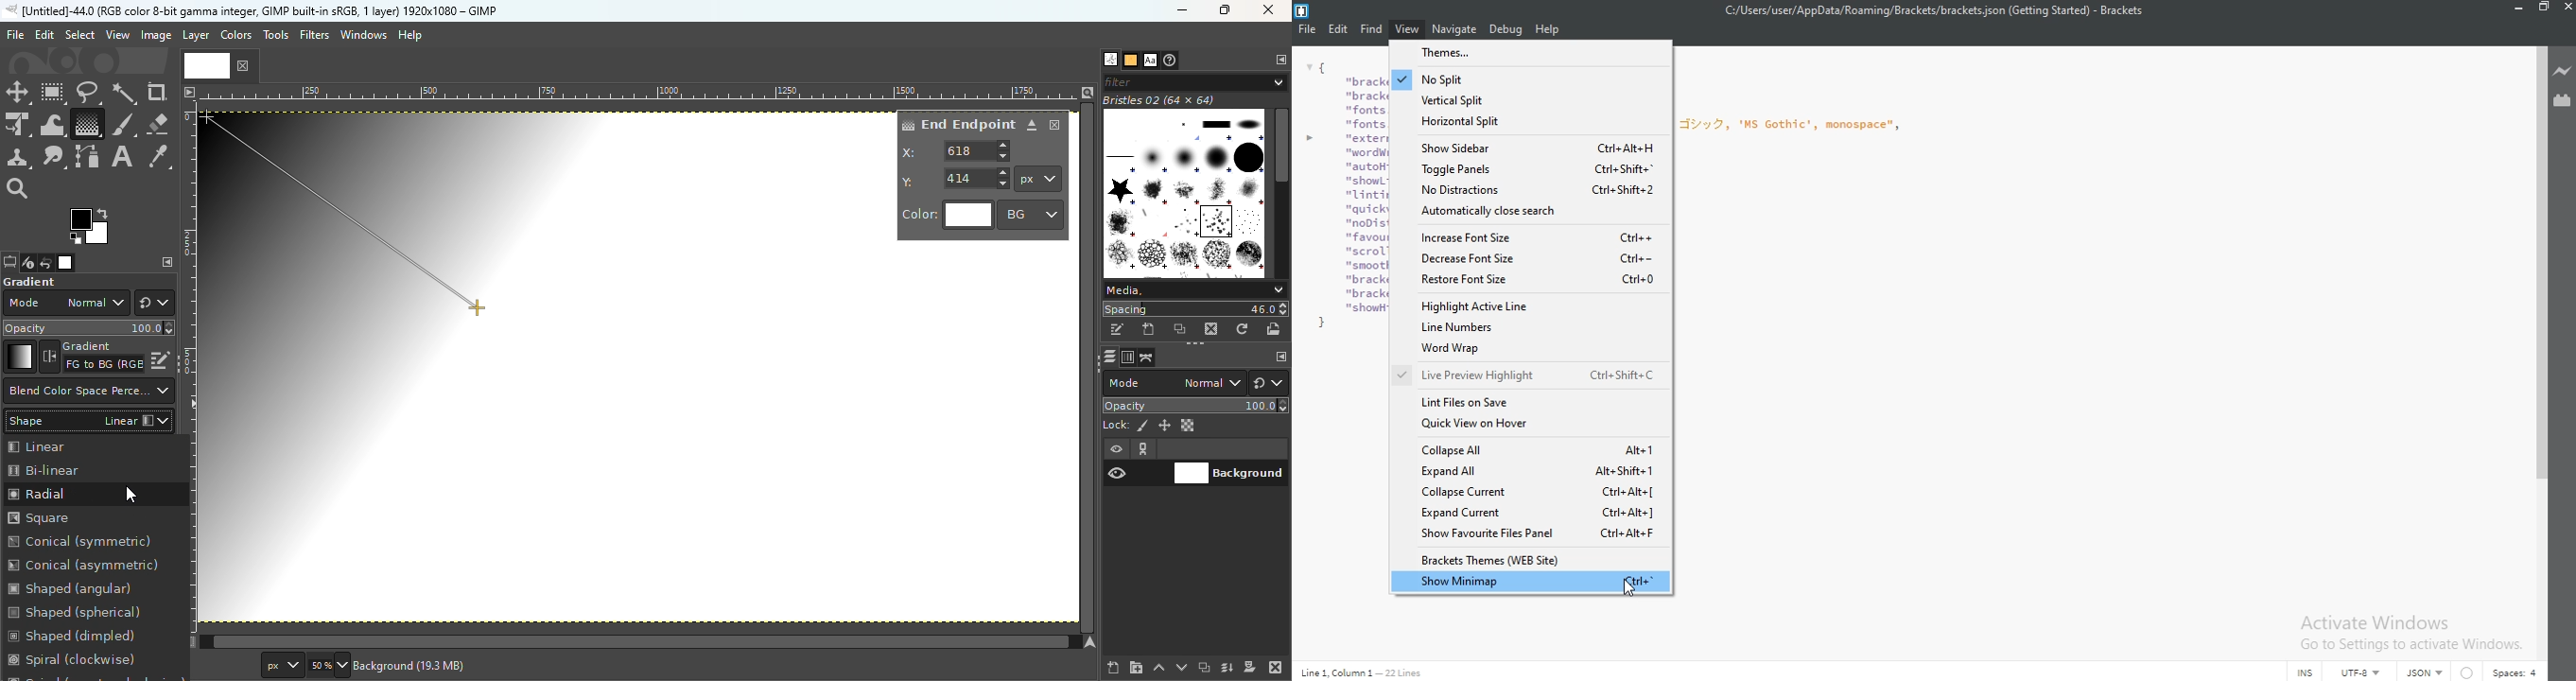 Image resolution: width=2576 pixels, height=700 pixels. Describe the element at coordinates (1193, 290) in the screenshot. I see `Media` at that location.